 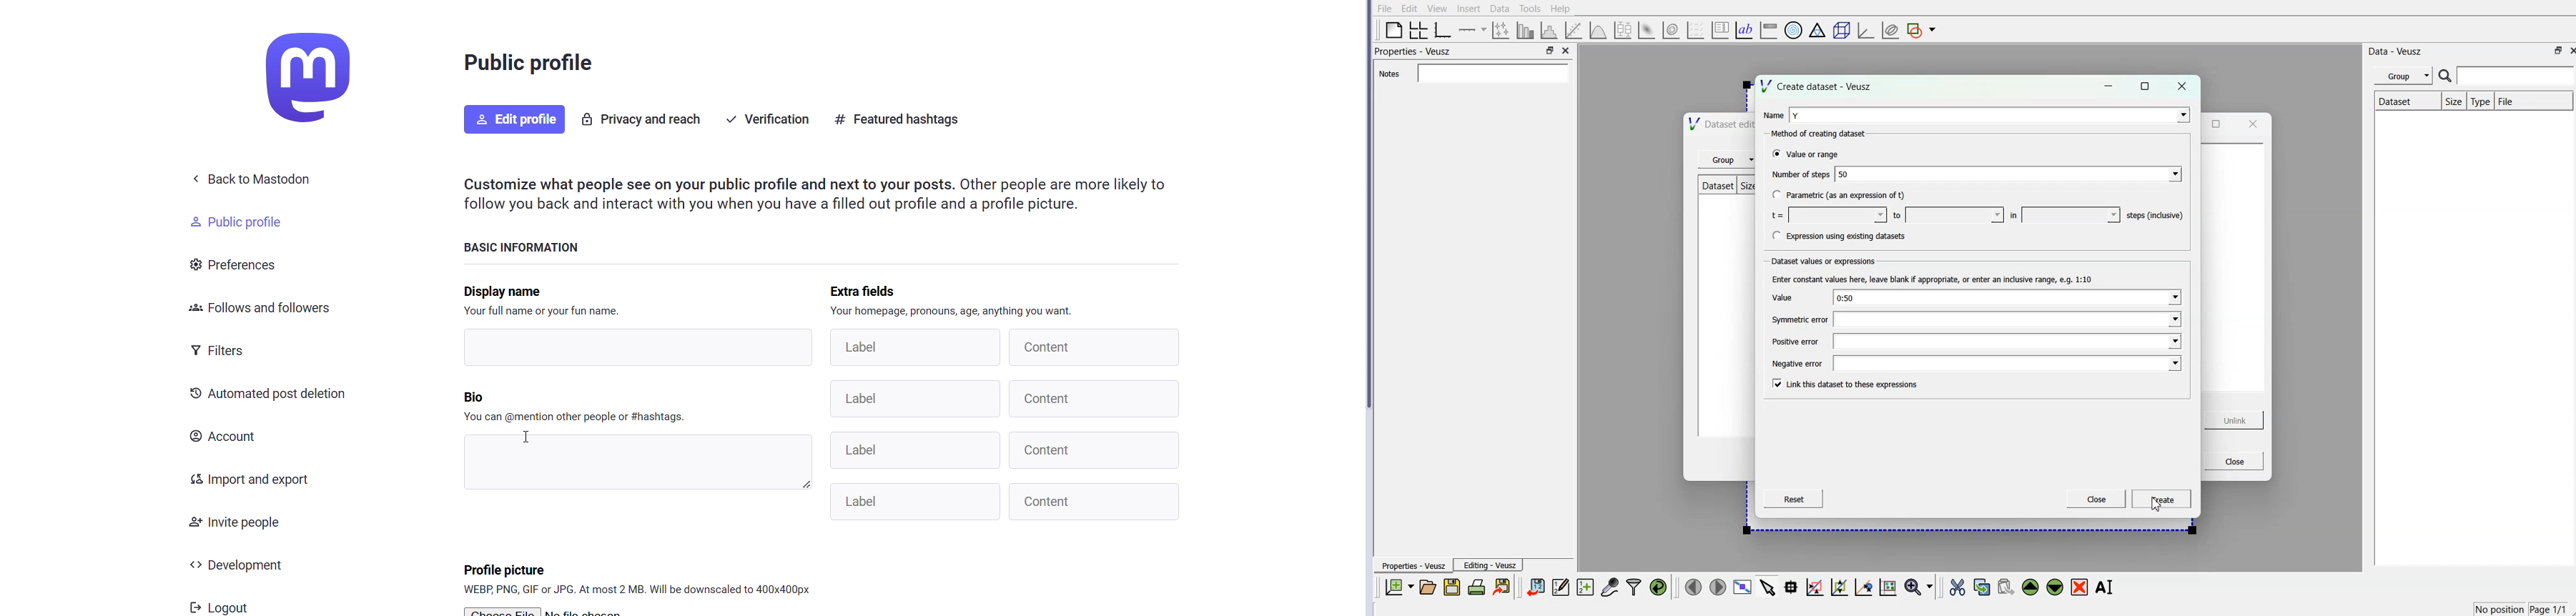 I want to click on Customize what people see on your public profile and next to your posts. Other people are more likely to
follow you back and interact with you when you have a filled out profile and a profile picture., so click(x=821, y=194).